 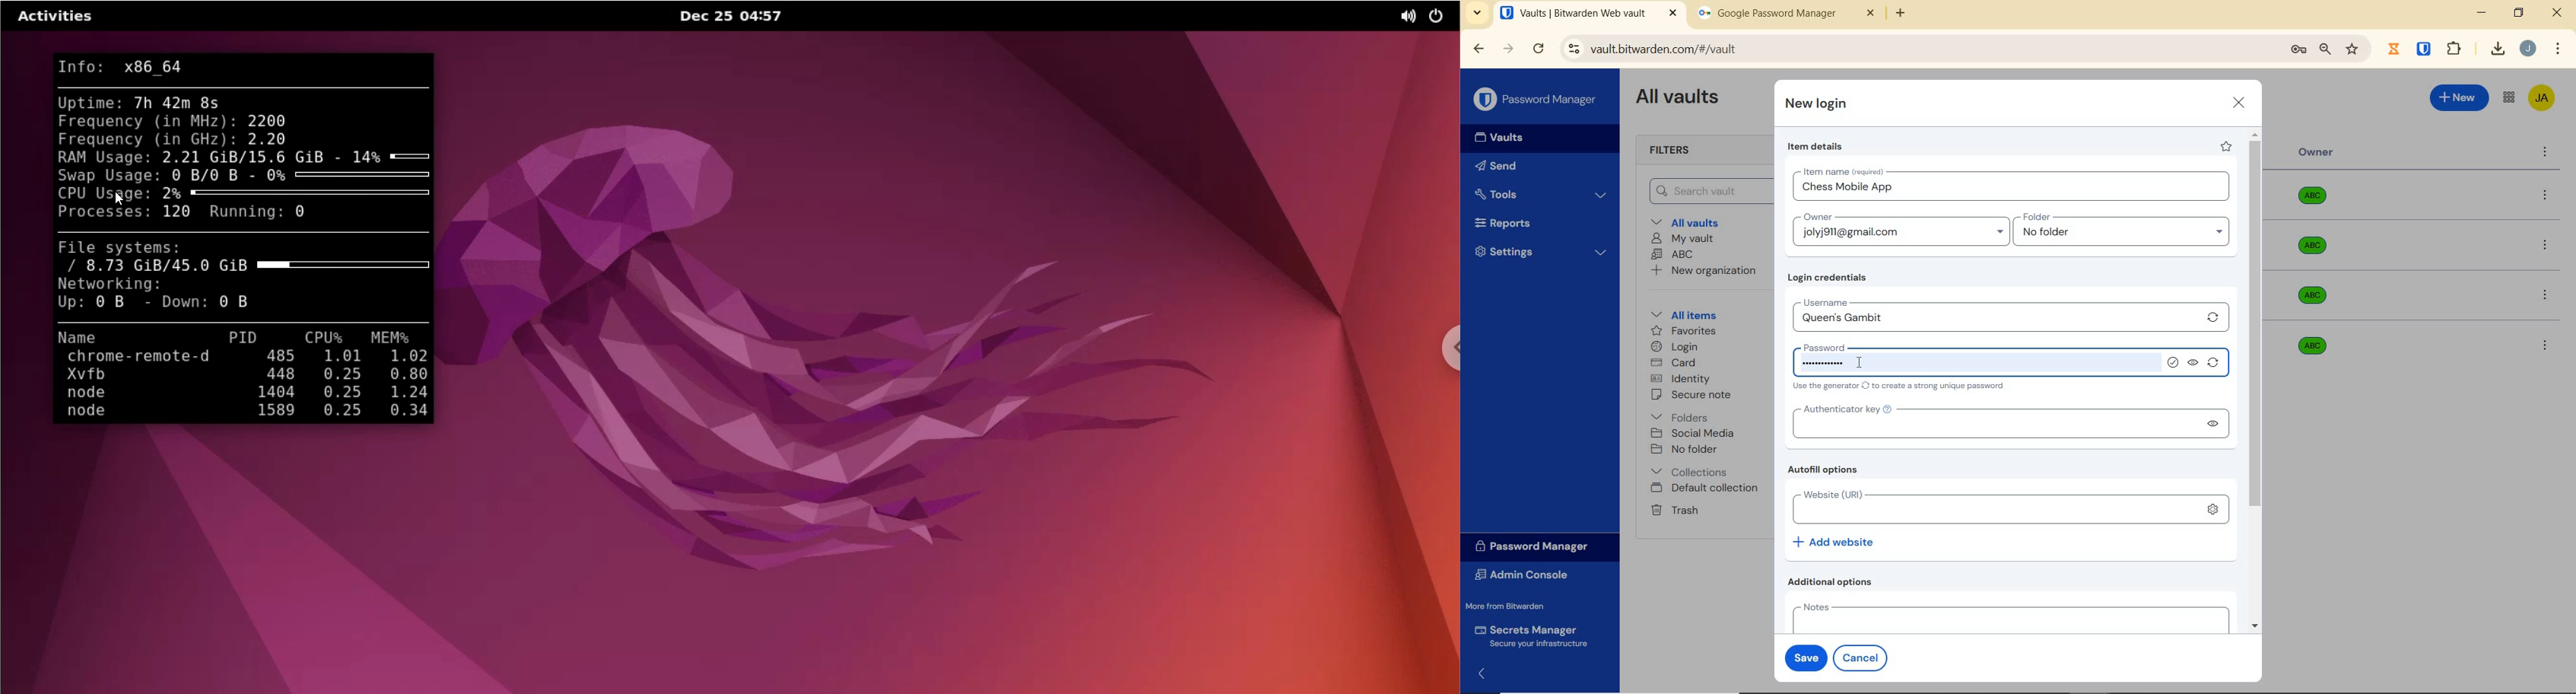 I want to click on favorite, so click(x=2225, y=146).